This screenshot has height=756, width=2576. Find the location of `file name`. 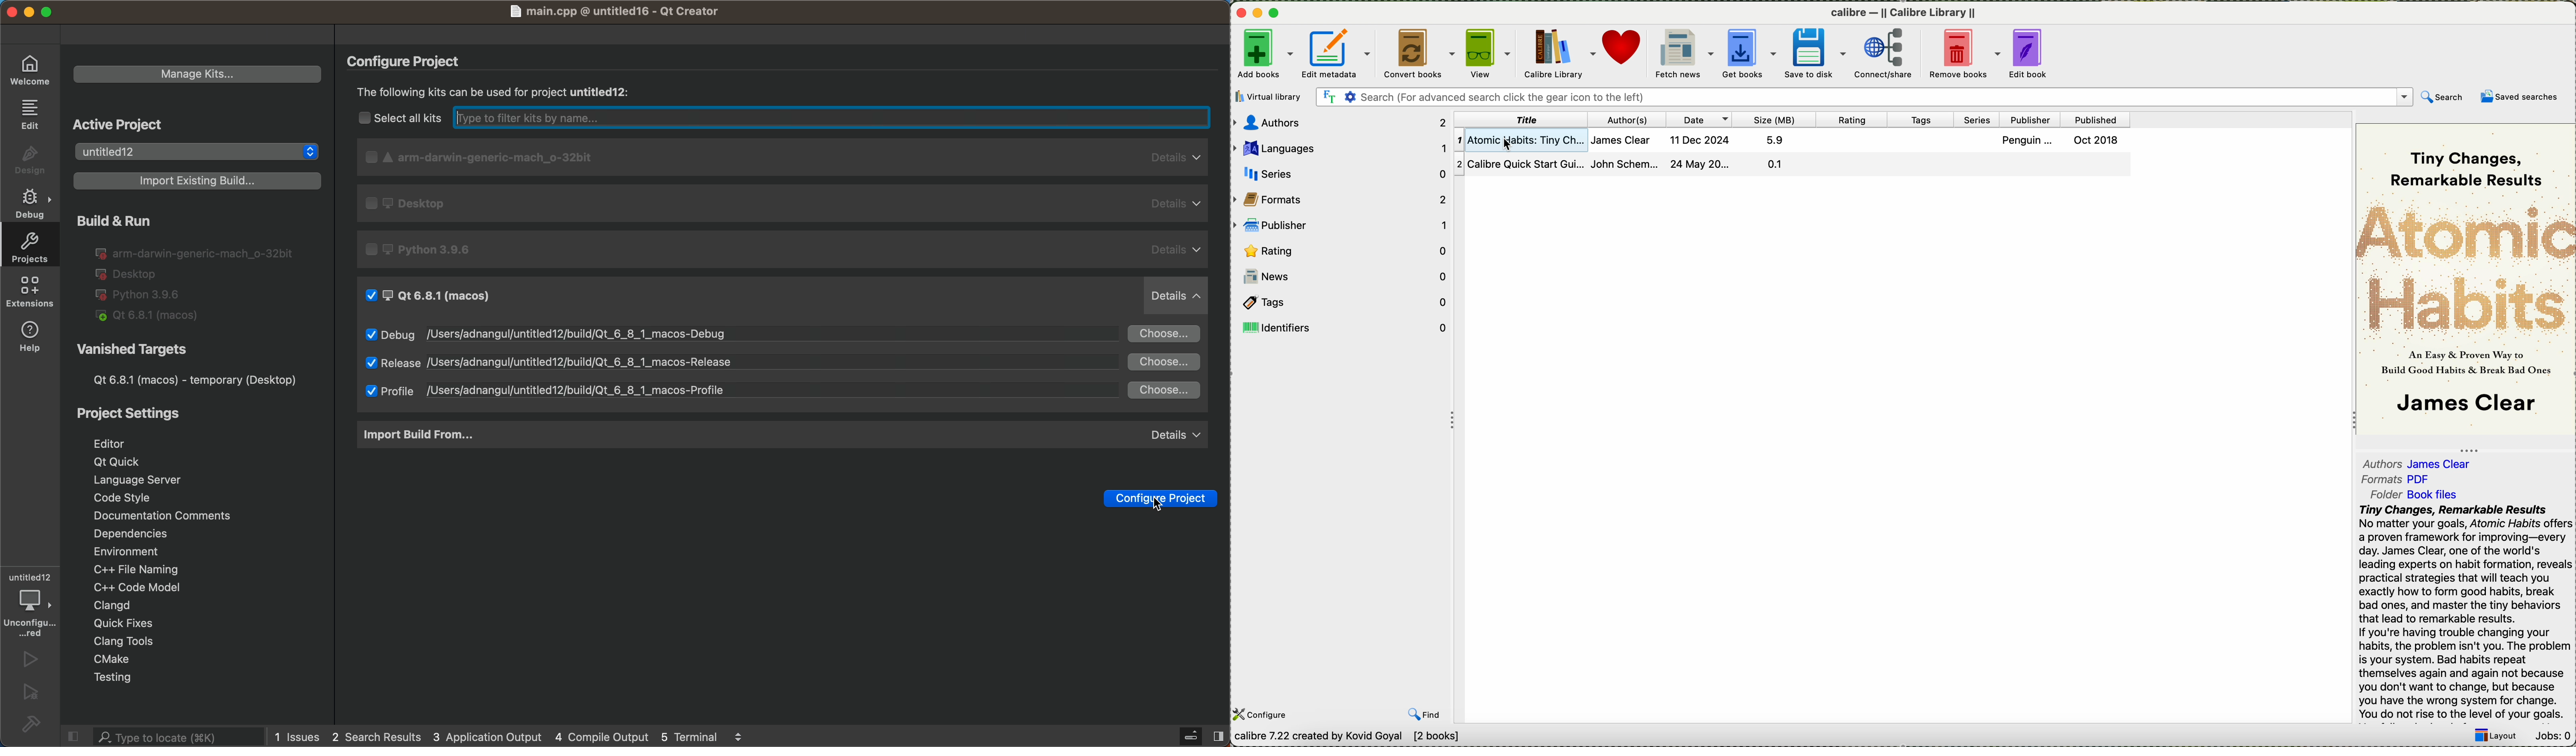

file name is located at coordinates (619, 12).